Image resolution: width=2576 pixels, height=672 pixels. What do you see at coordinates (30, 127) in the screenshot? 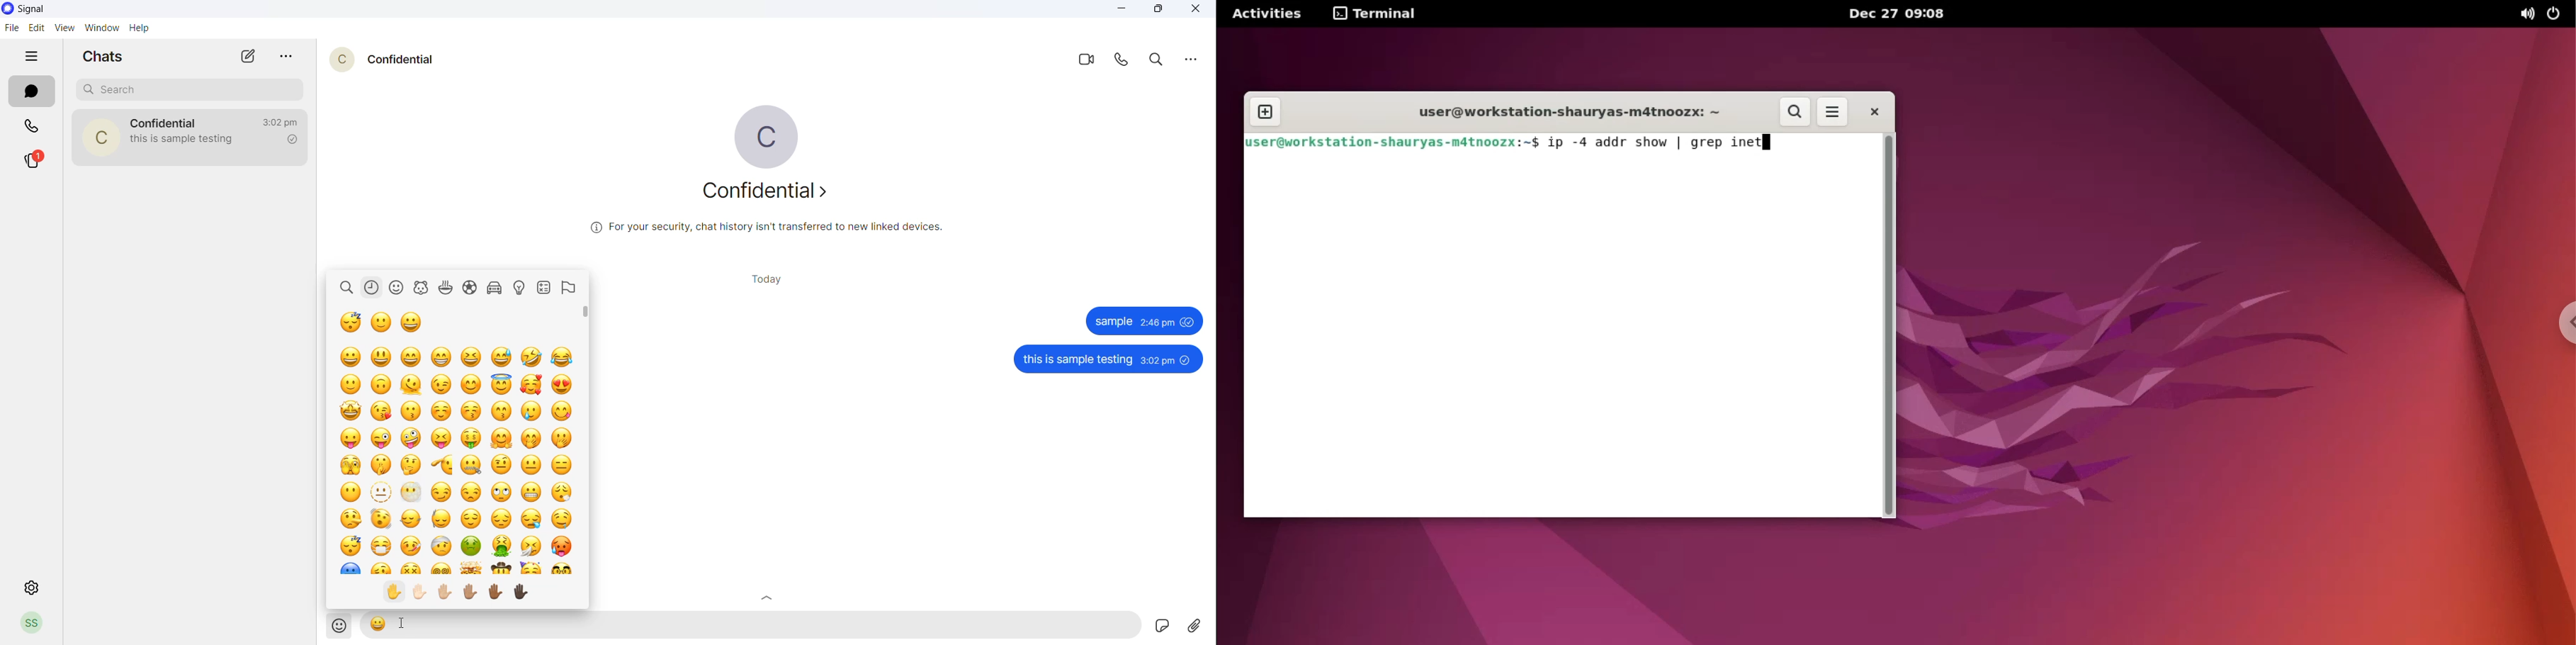
I see `calls` at bounding box center [30, 127].